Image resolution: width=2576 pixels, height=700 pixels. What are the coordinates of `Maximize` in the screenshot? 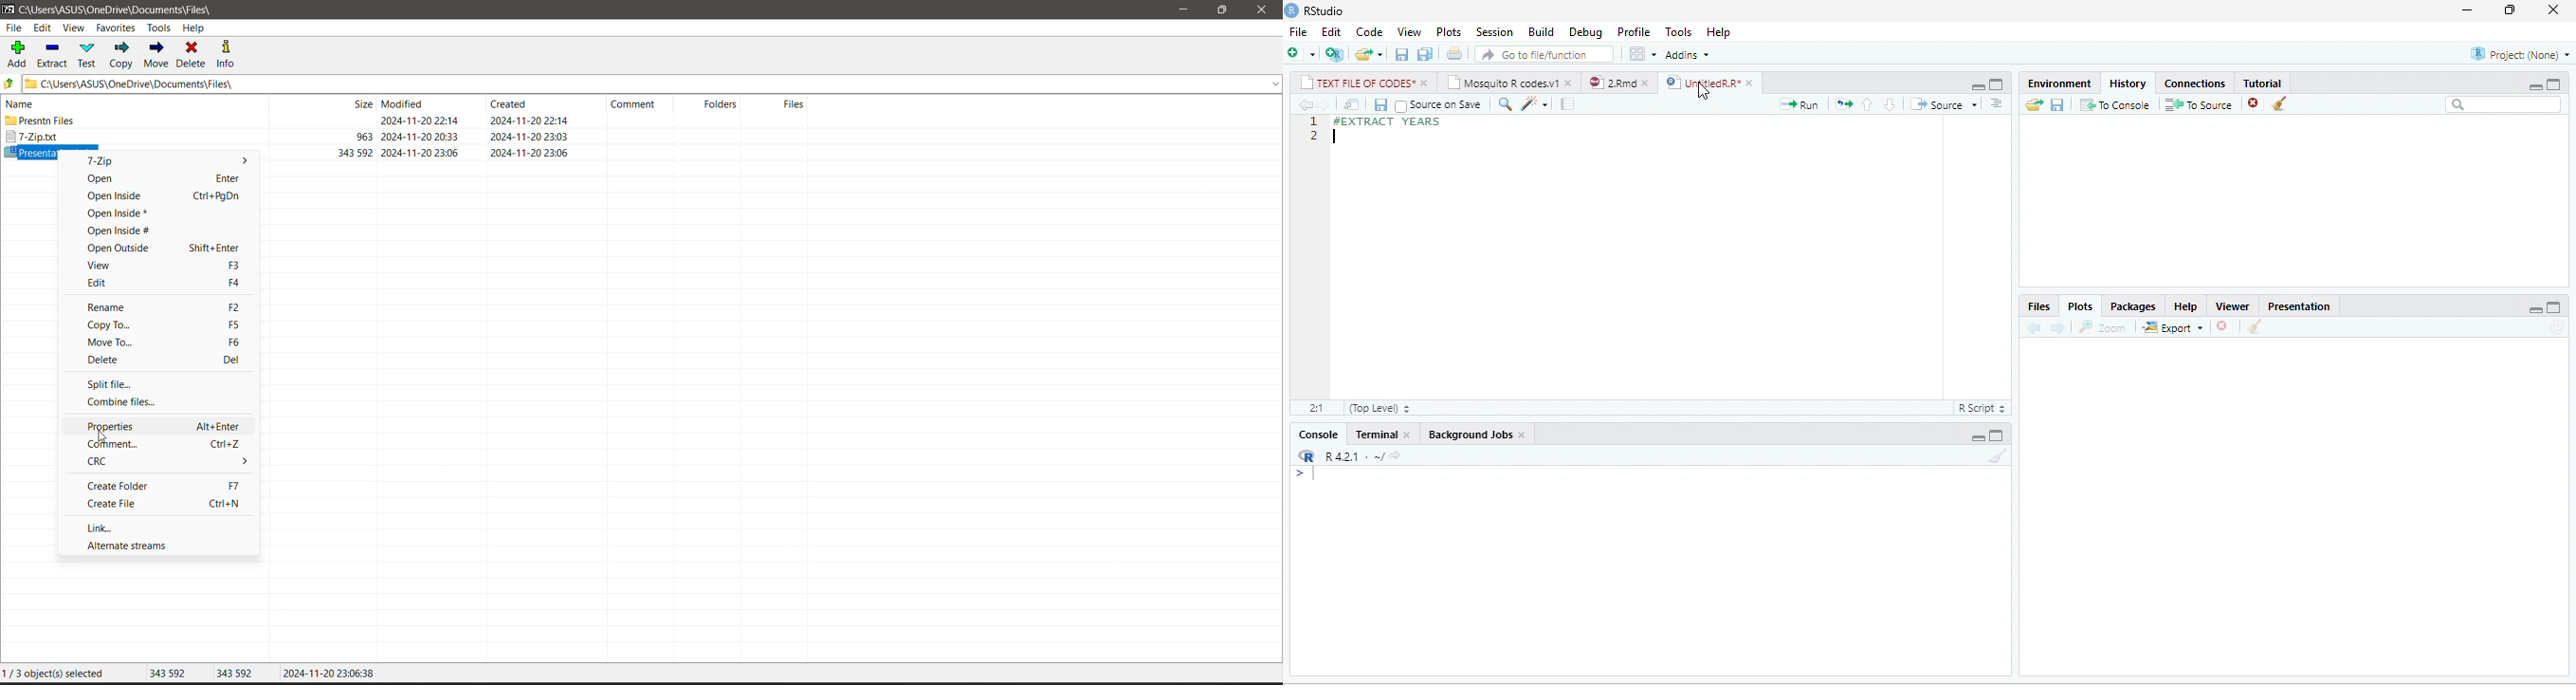 It's located at (2553, 84).